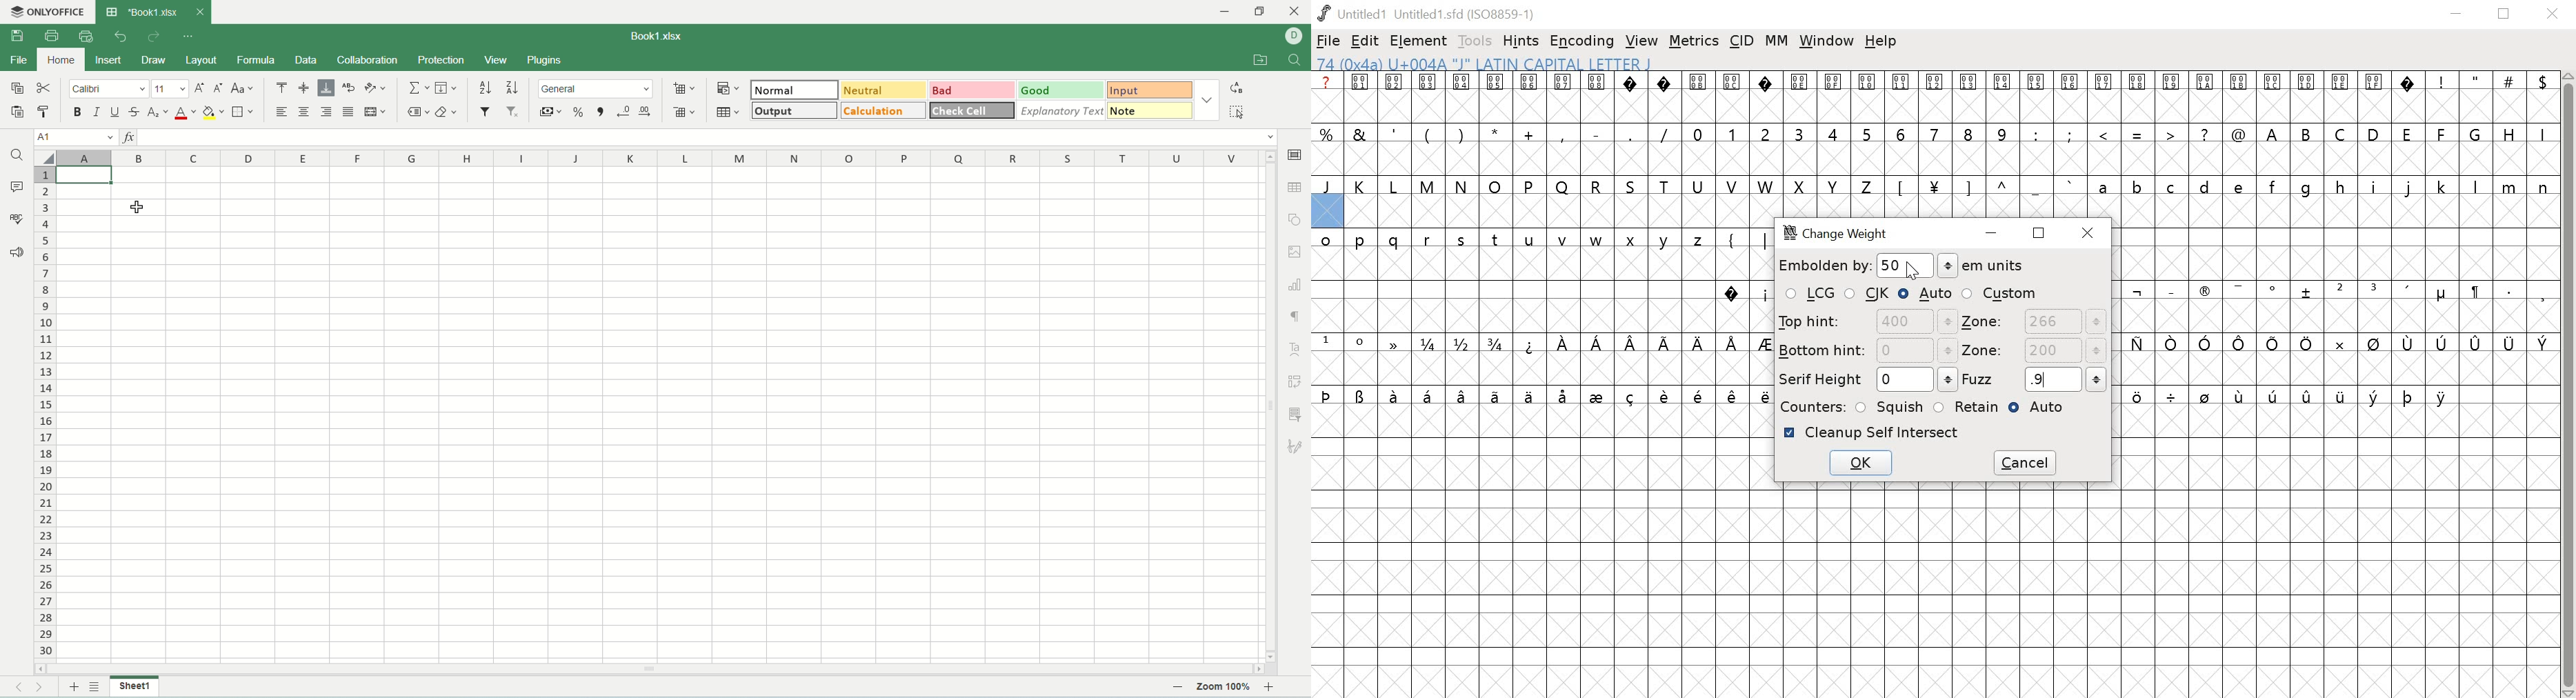 Image resolution: width=2576 pixels, height=700 pixels. Describe the element at coordinates (18, 113) in the screenshot. I see `paste` at that location.